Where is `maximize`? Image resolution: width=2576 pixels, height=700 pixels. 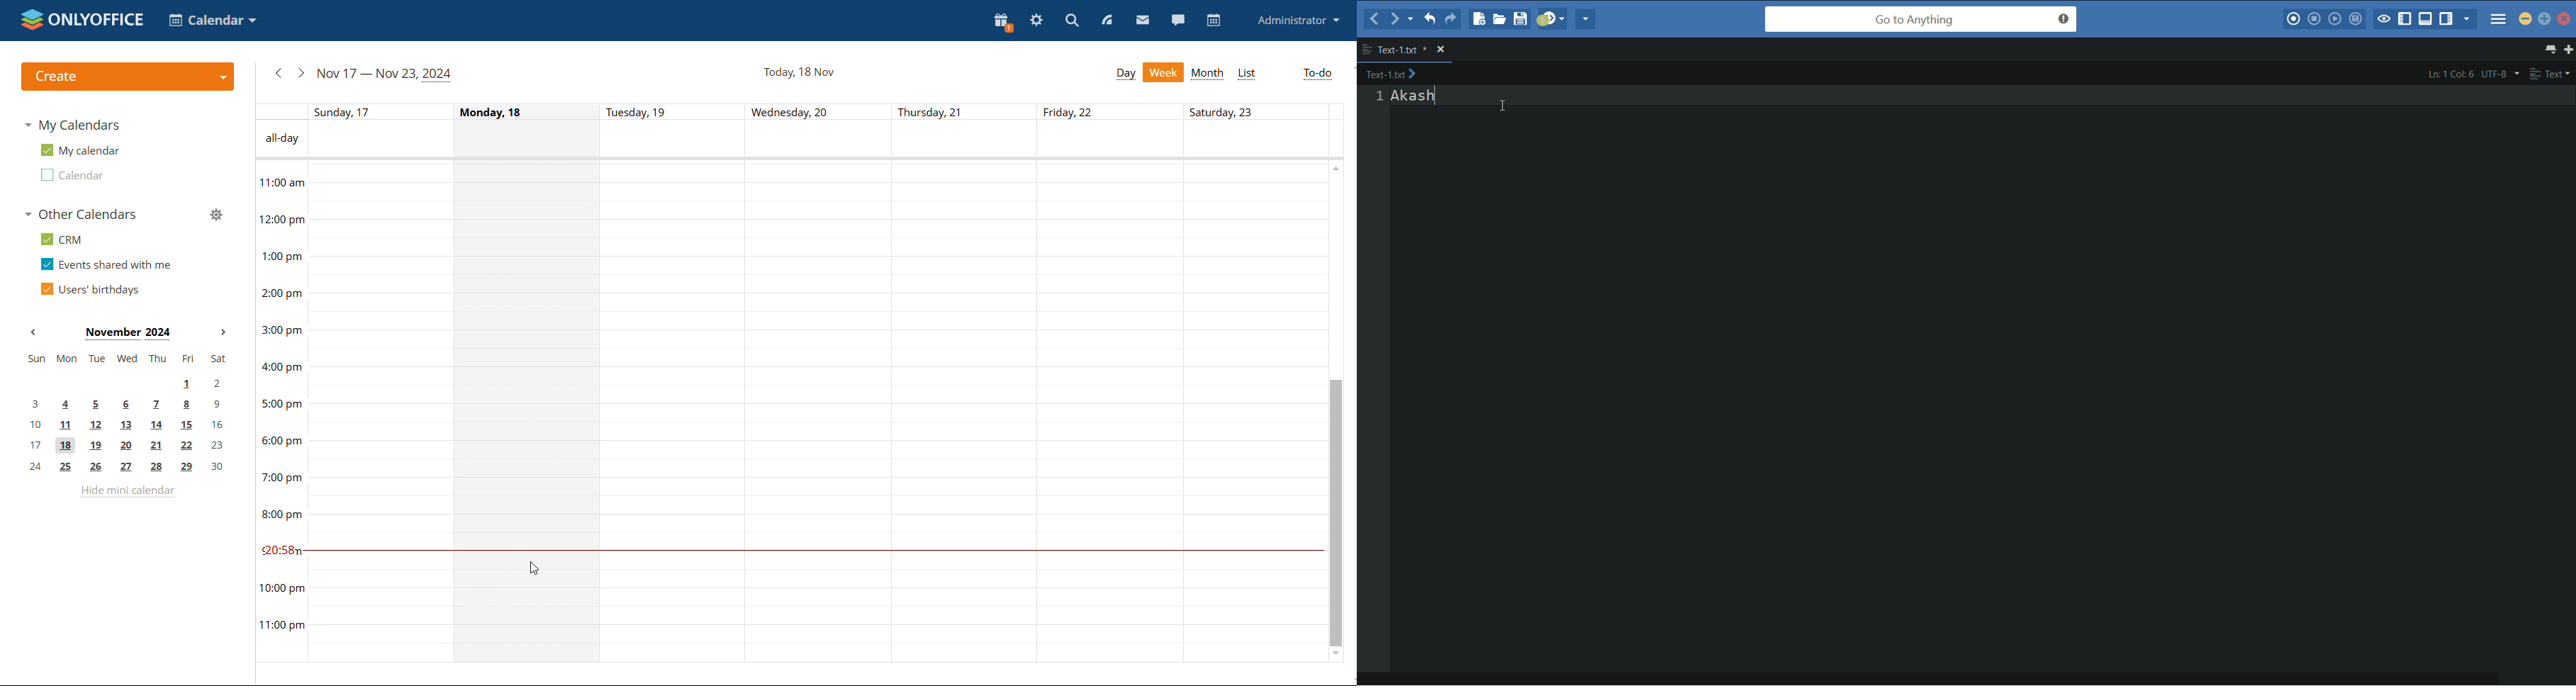 maximize is located at coordinates (2545, 18).